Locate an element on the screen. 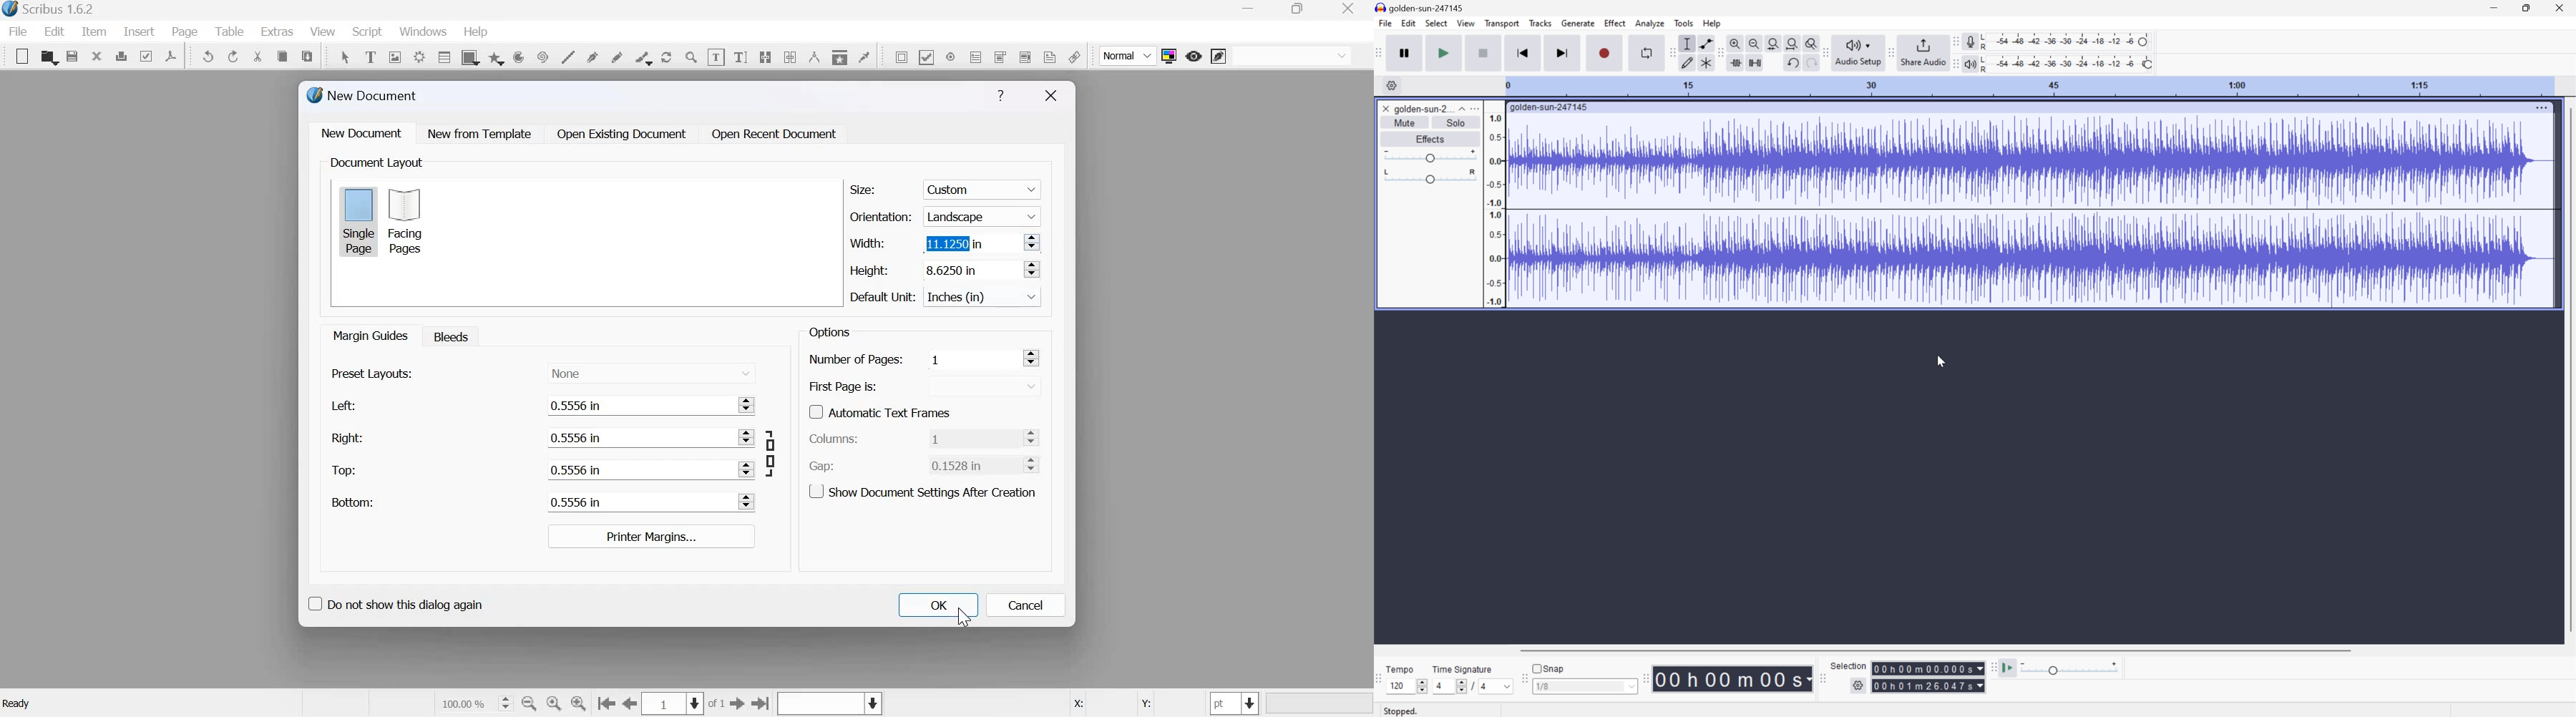 This screenshot has width=2576, height=728. 8.6250 in is located at coordinates (968, 268).